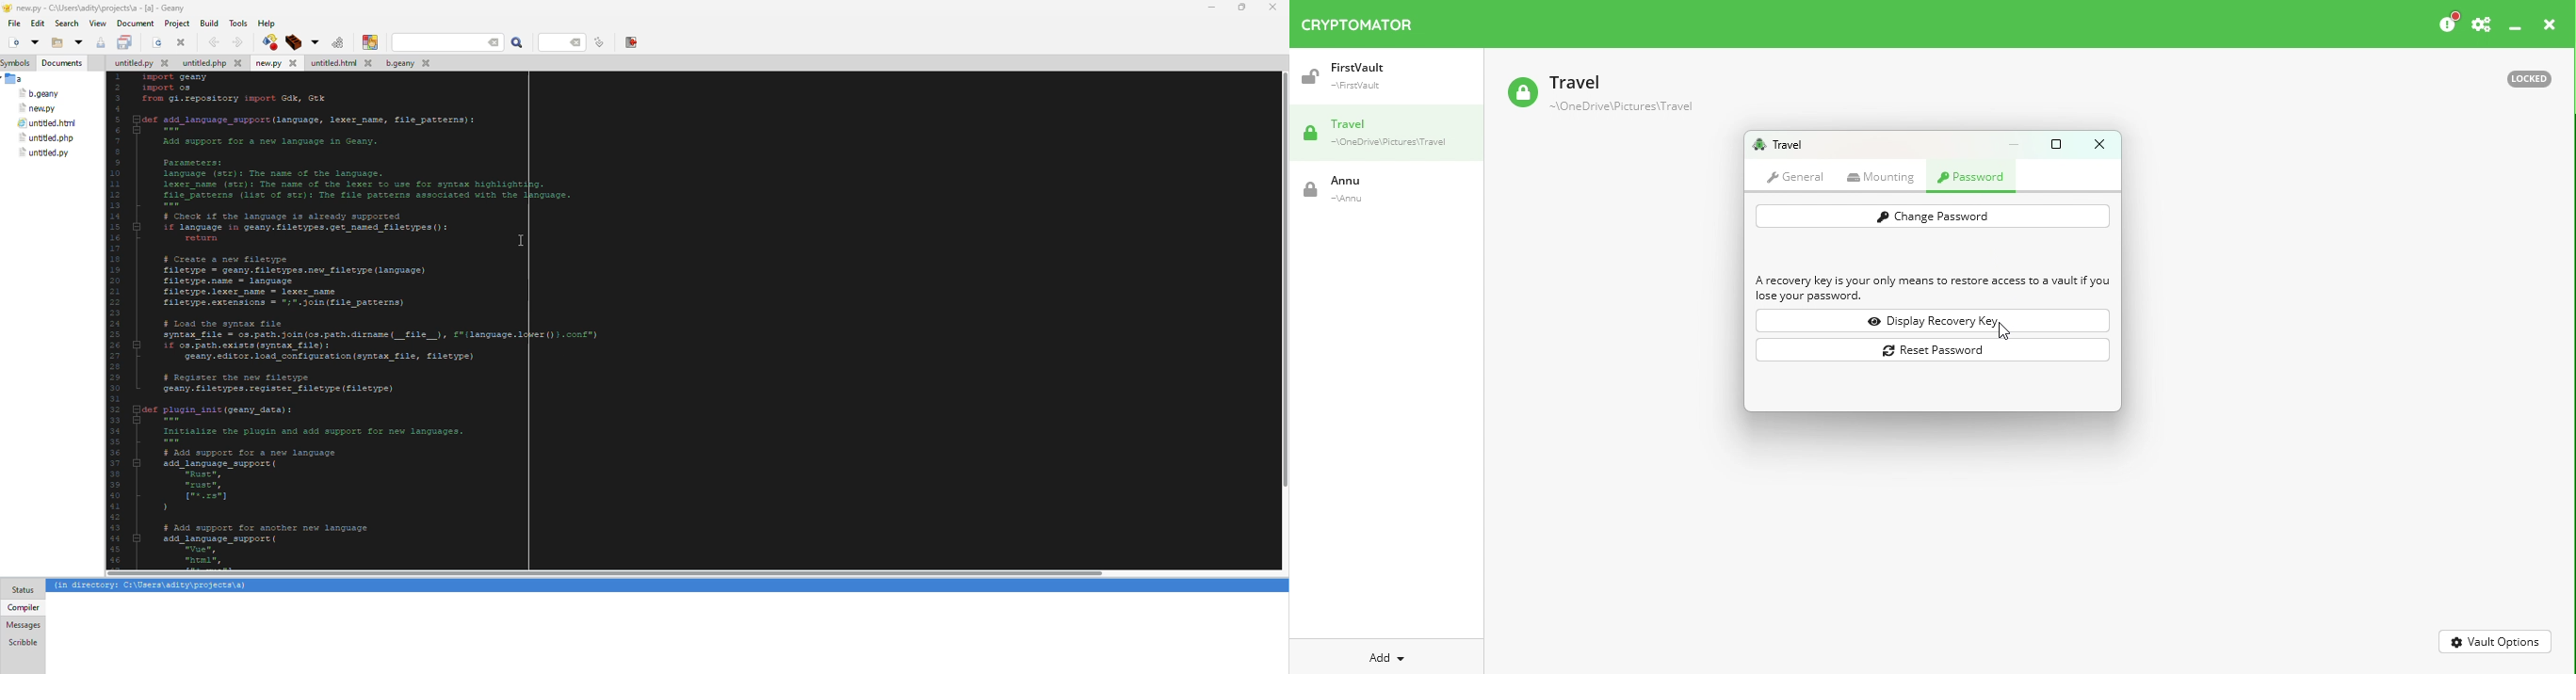 This screenshot has height=700, width=2576. I want to click on view, so click(97, 24).